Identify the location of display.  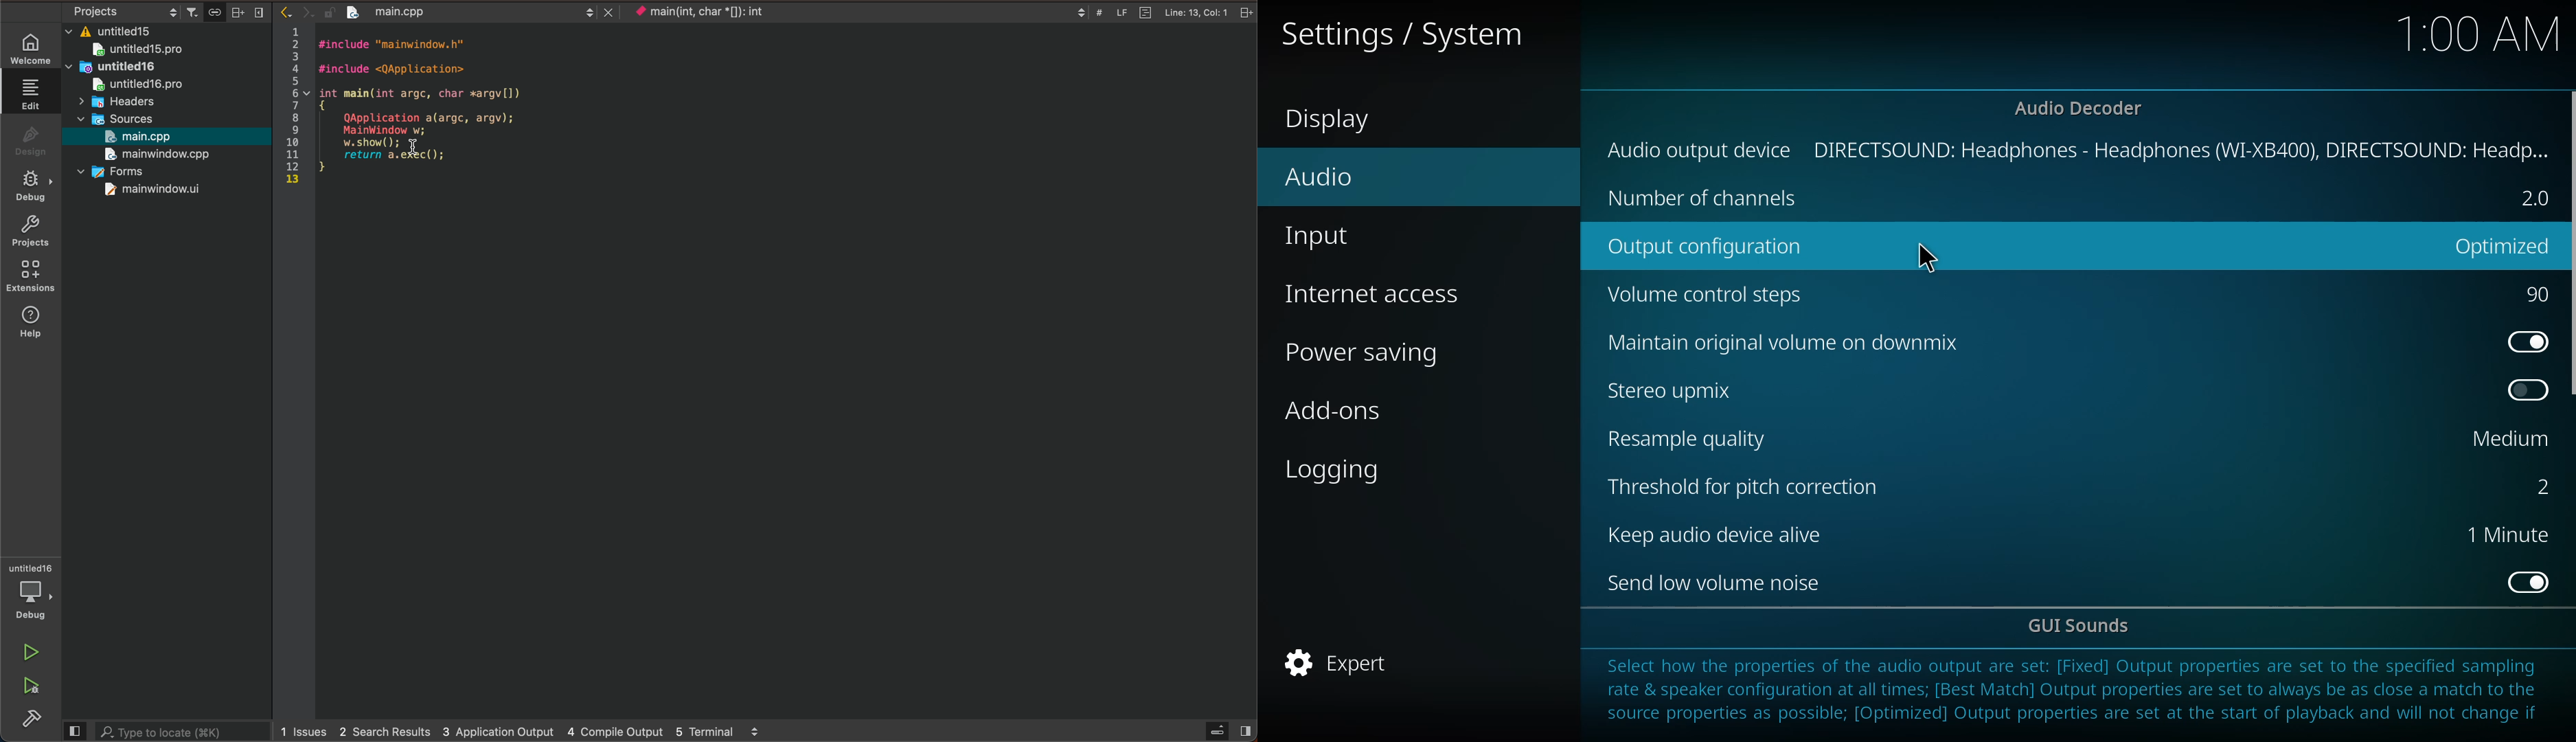
(1334, 118).